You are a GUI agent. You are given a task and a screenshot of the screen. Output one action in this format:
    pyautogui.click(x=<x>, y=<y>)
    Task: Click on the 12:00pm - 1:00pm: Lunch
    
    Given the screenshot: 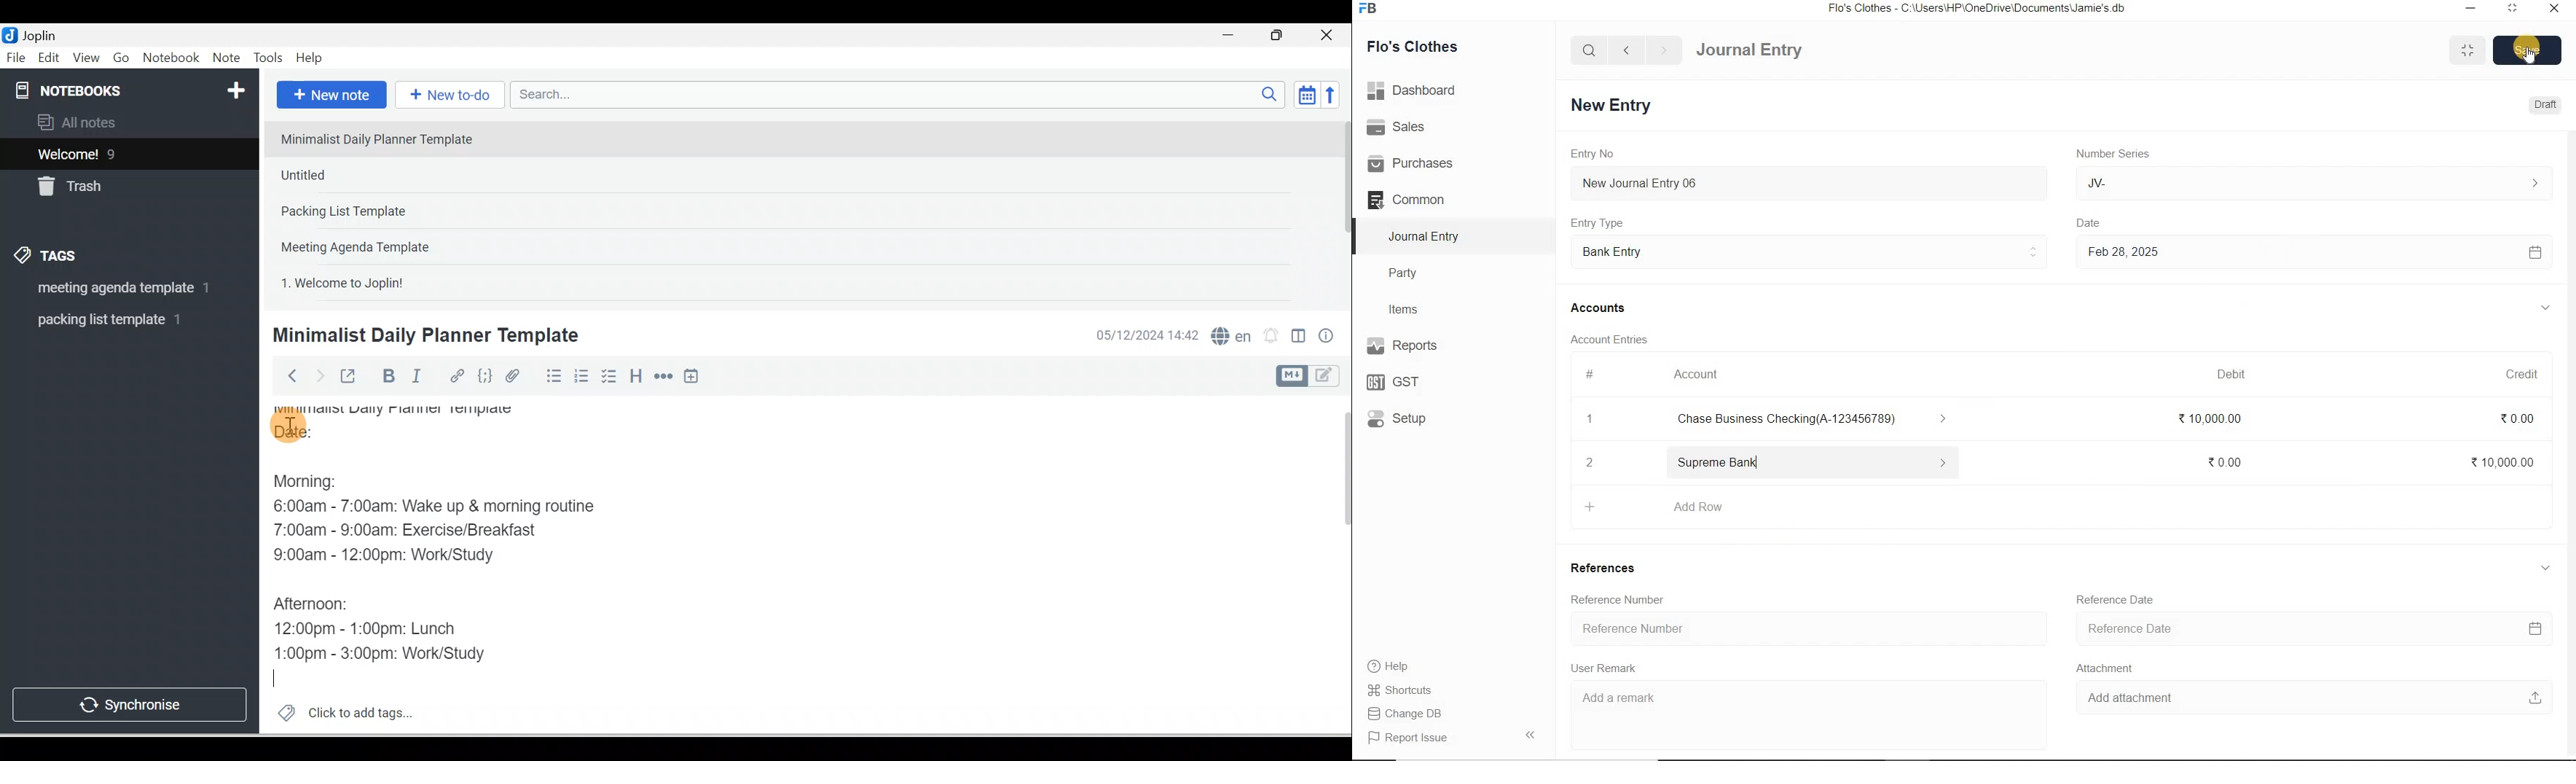 What is the action you would take?
    pyautogui.click(x=384, y=627)
    